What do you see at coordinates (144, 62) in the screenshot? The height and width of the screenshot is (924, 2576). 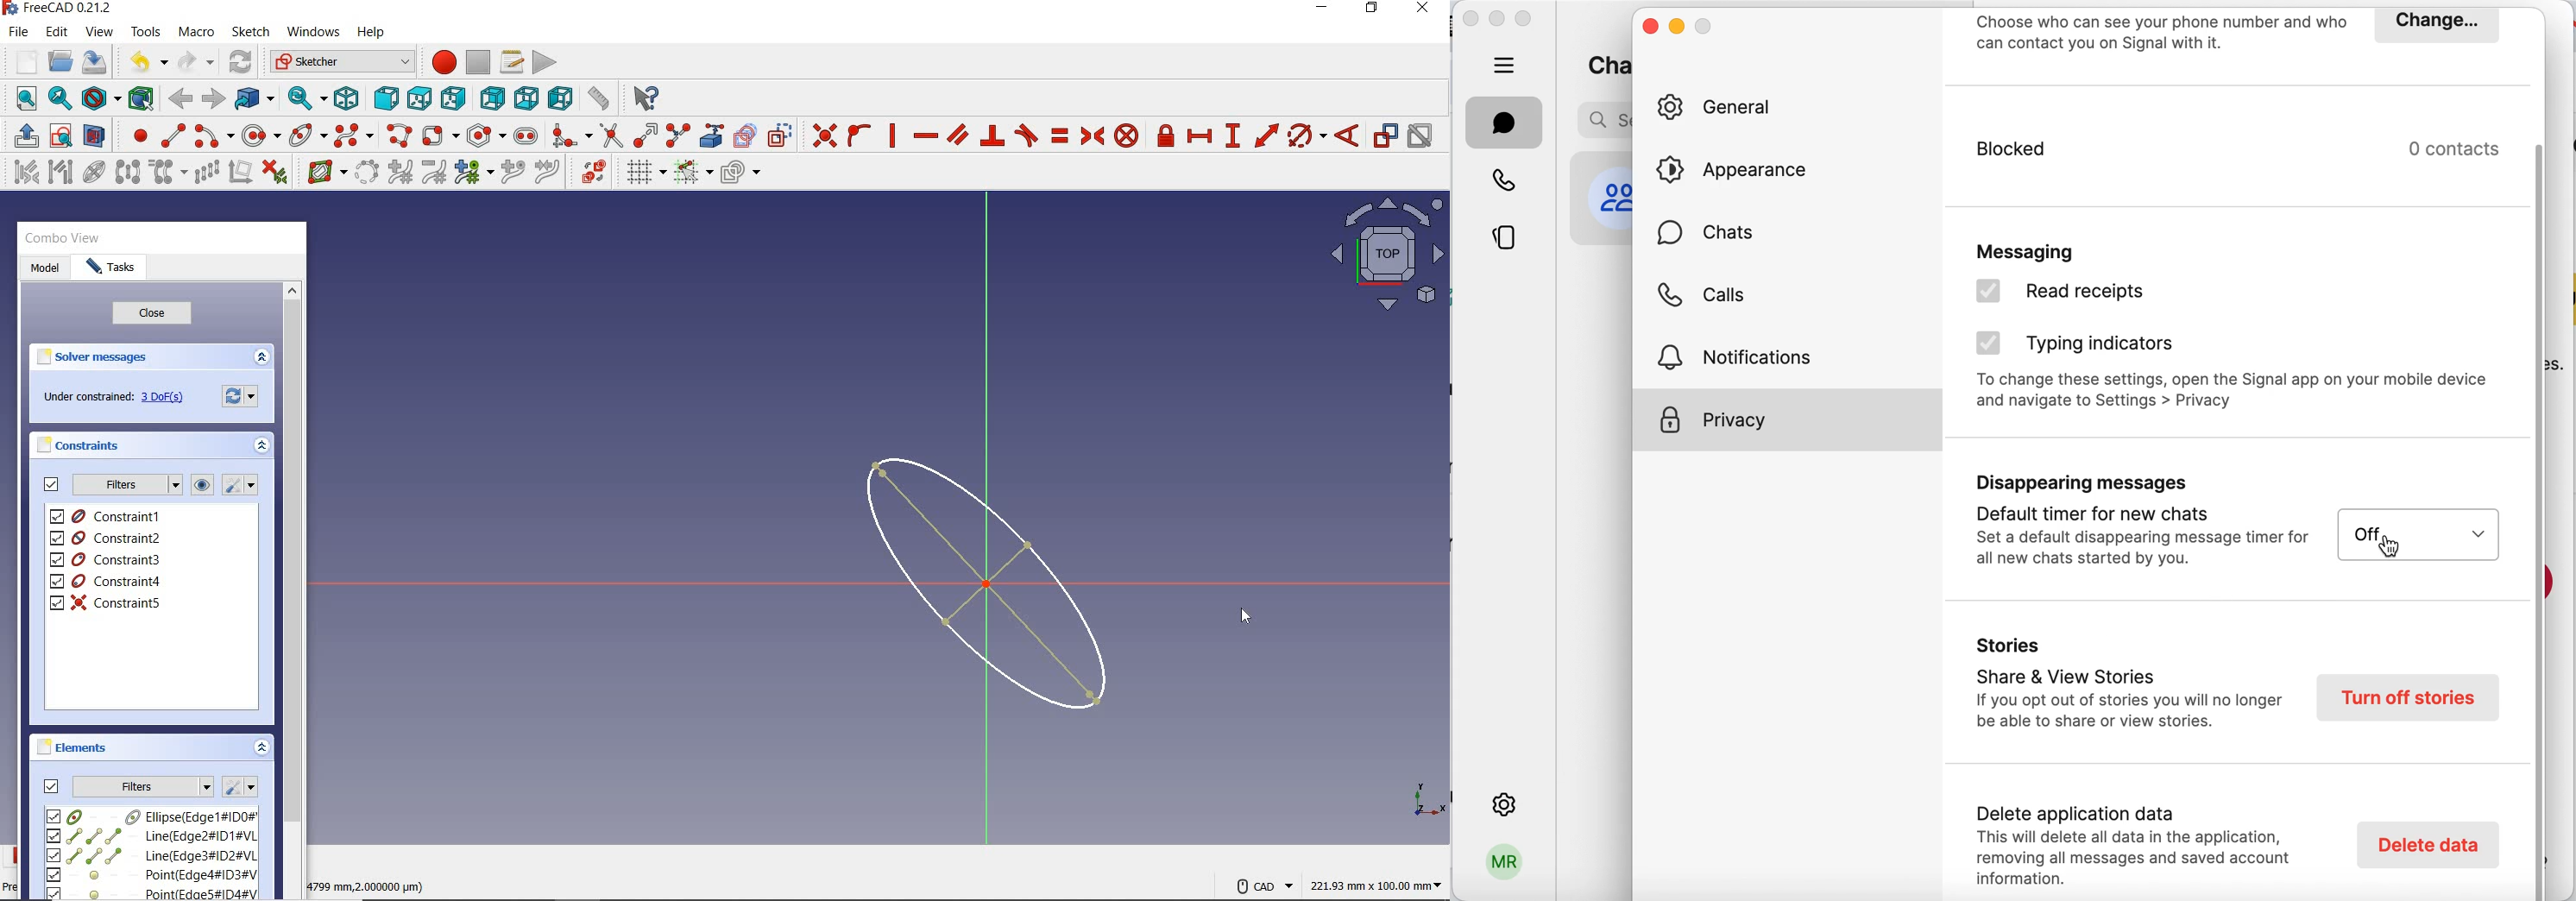 I see `undo` at bounding box center [144, 62].